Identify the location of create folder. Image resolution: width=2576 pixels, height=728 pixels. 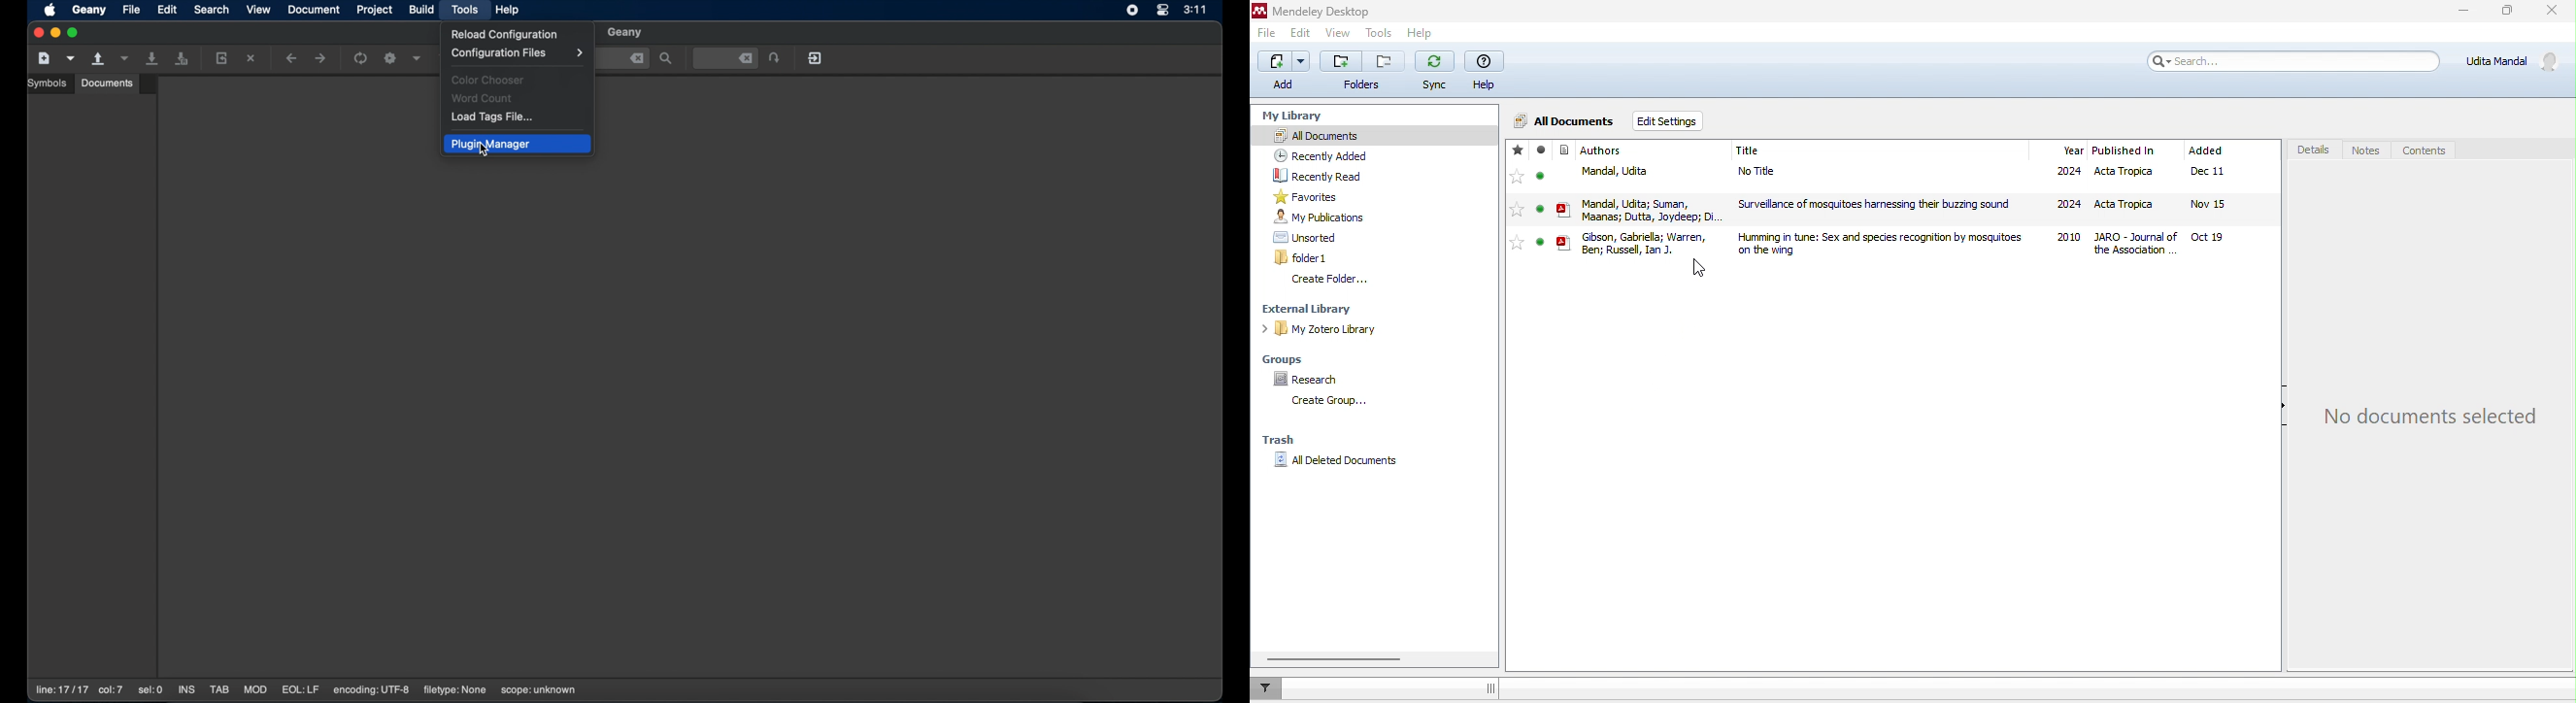
(1331, 280).